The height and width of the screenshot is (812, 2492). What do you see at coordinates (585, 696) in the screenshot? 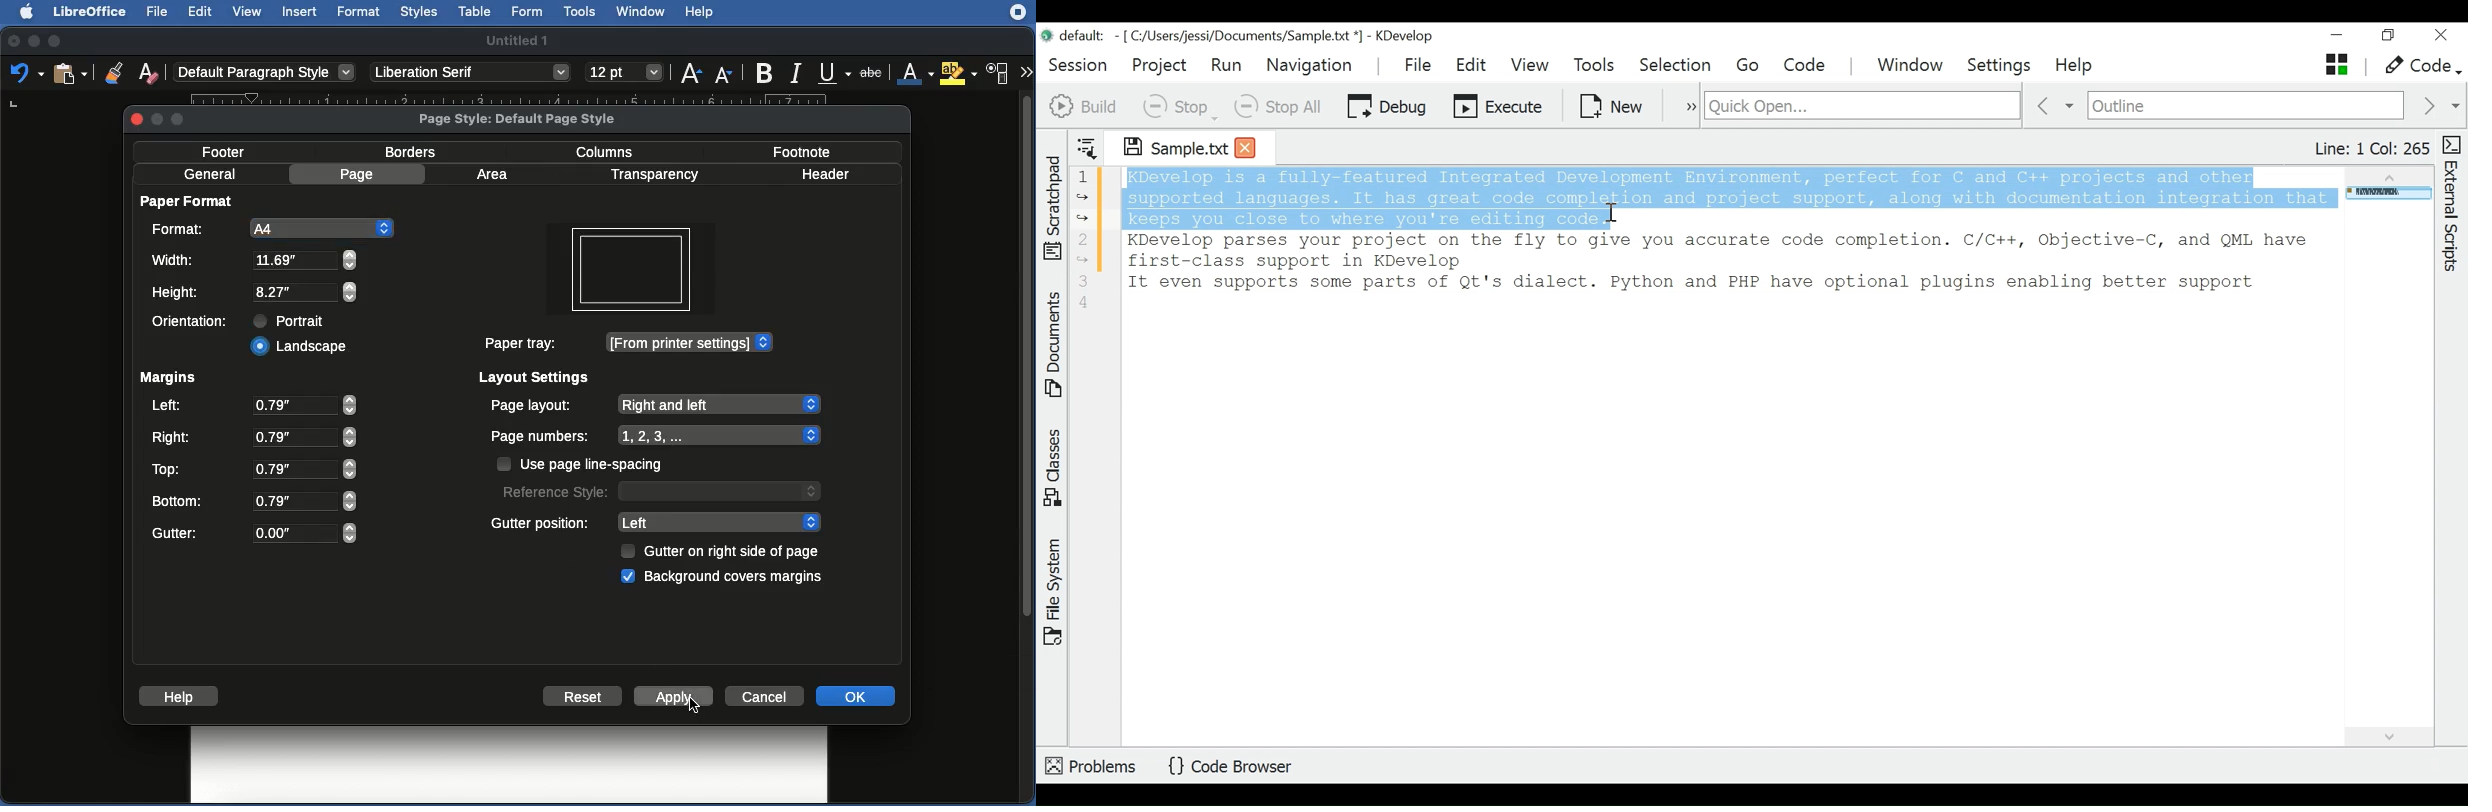
I see `Reset` at bounding box center [585, 696].